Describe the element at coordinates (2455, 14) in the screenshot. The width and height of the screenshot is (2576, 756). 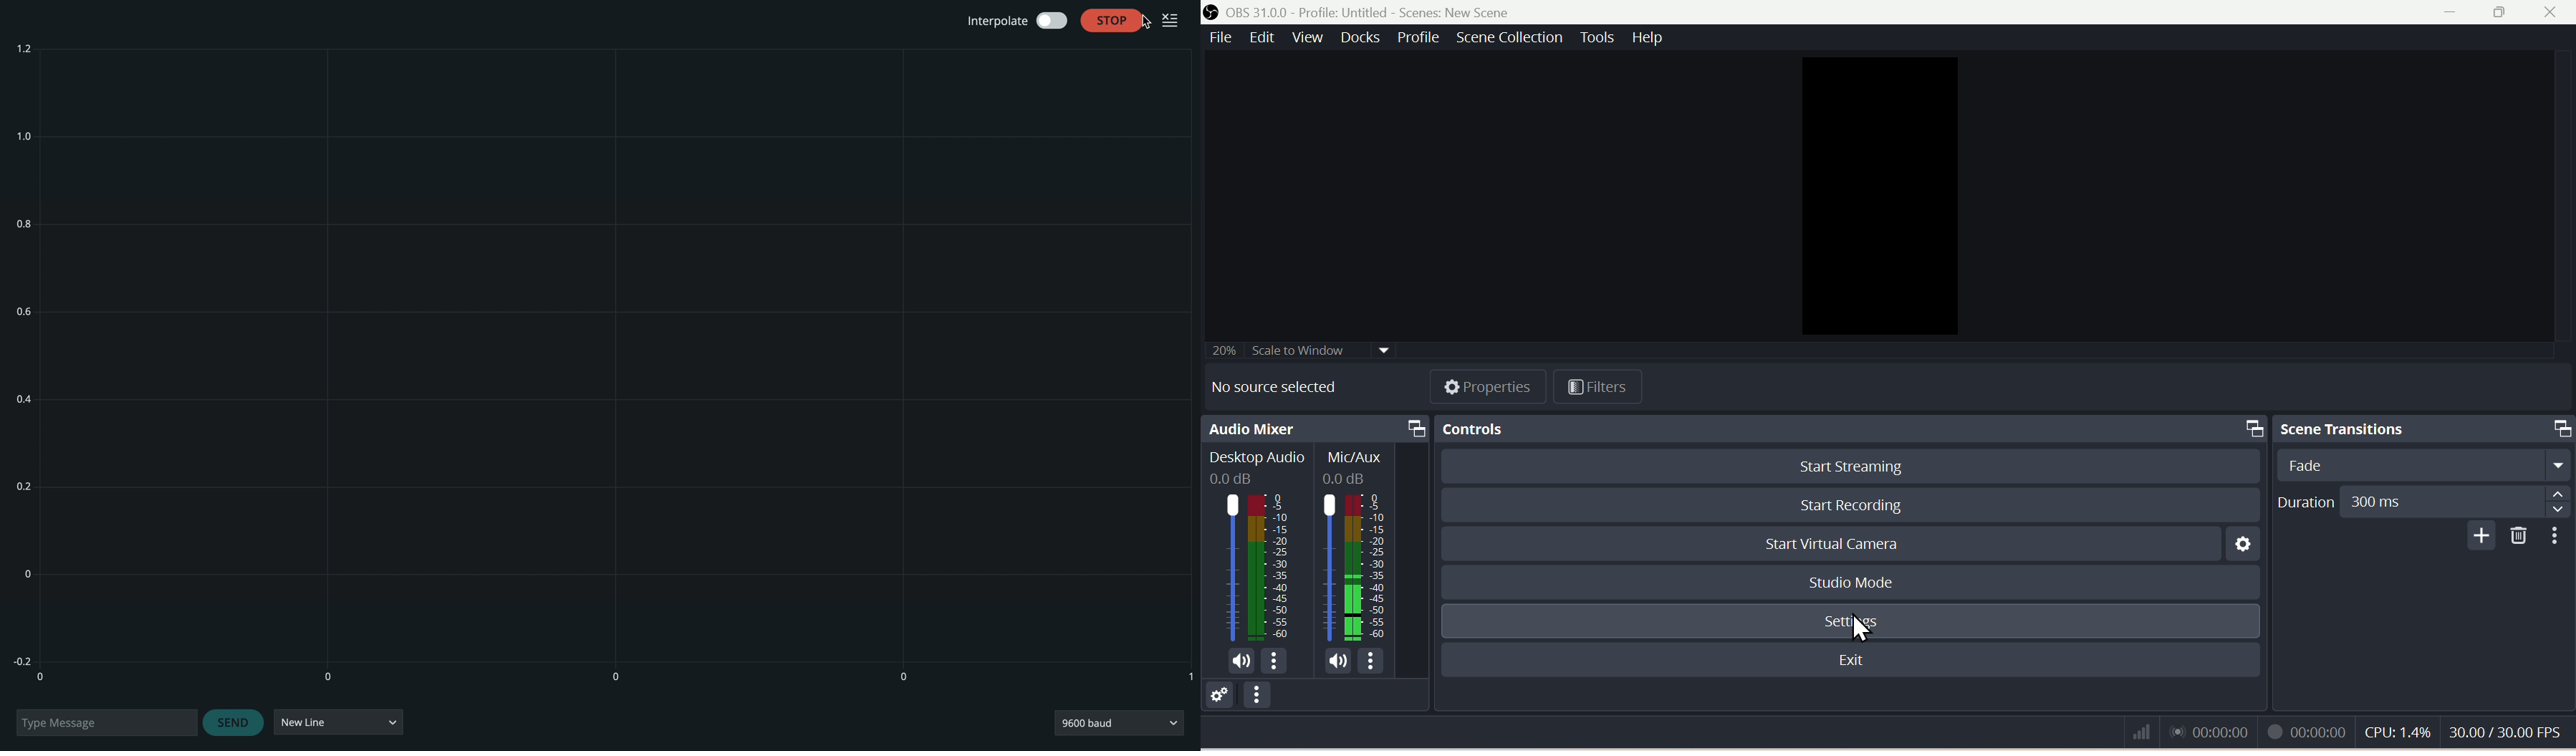
I see `minimise` at that location.